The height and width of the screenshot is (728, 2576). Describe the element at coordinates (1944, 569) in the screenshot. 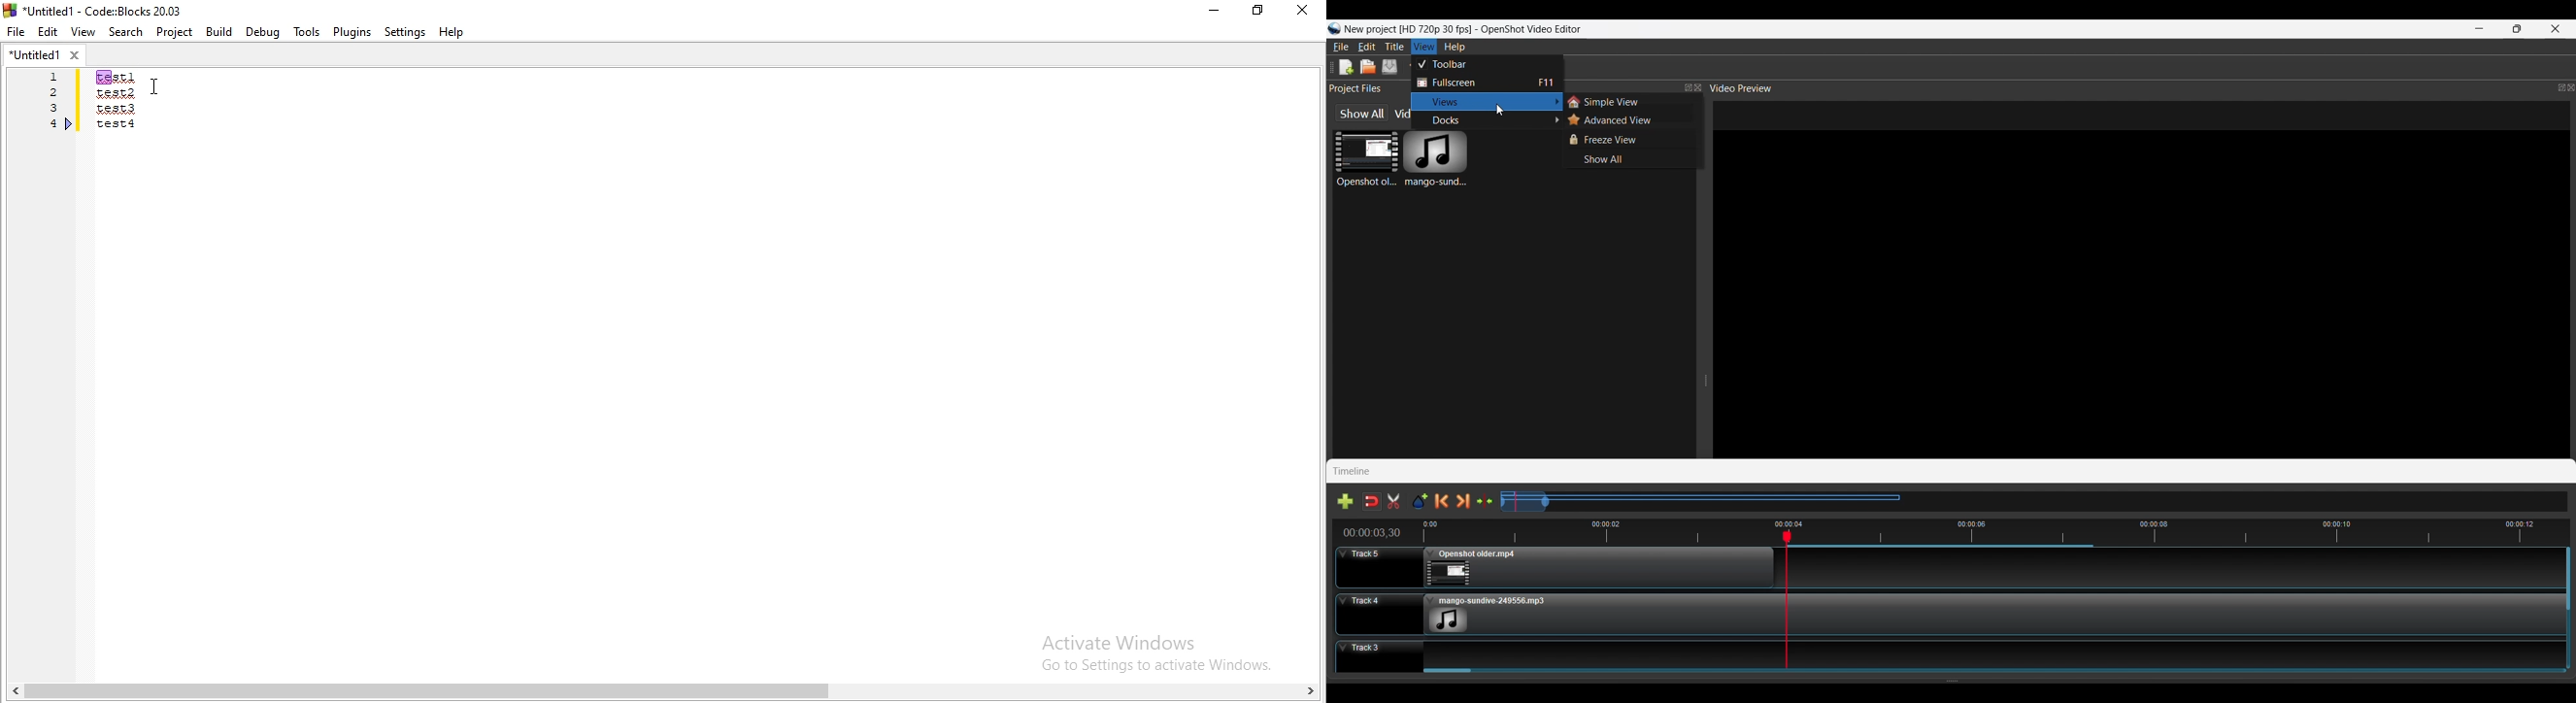

I see `Track 5` at that location.